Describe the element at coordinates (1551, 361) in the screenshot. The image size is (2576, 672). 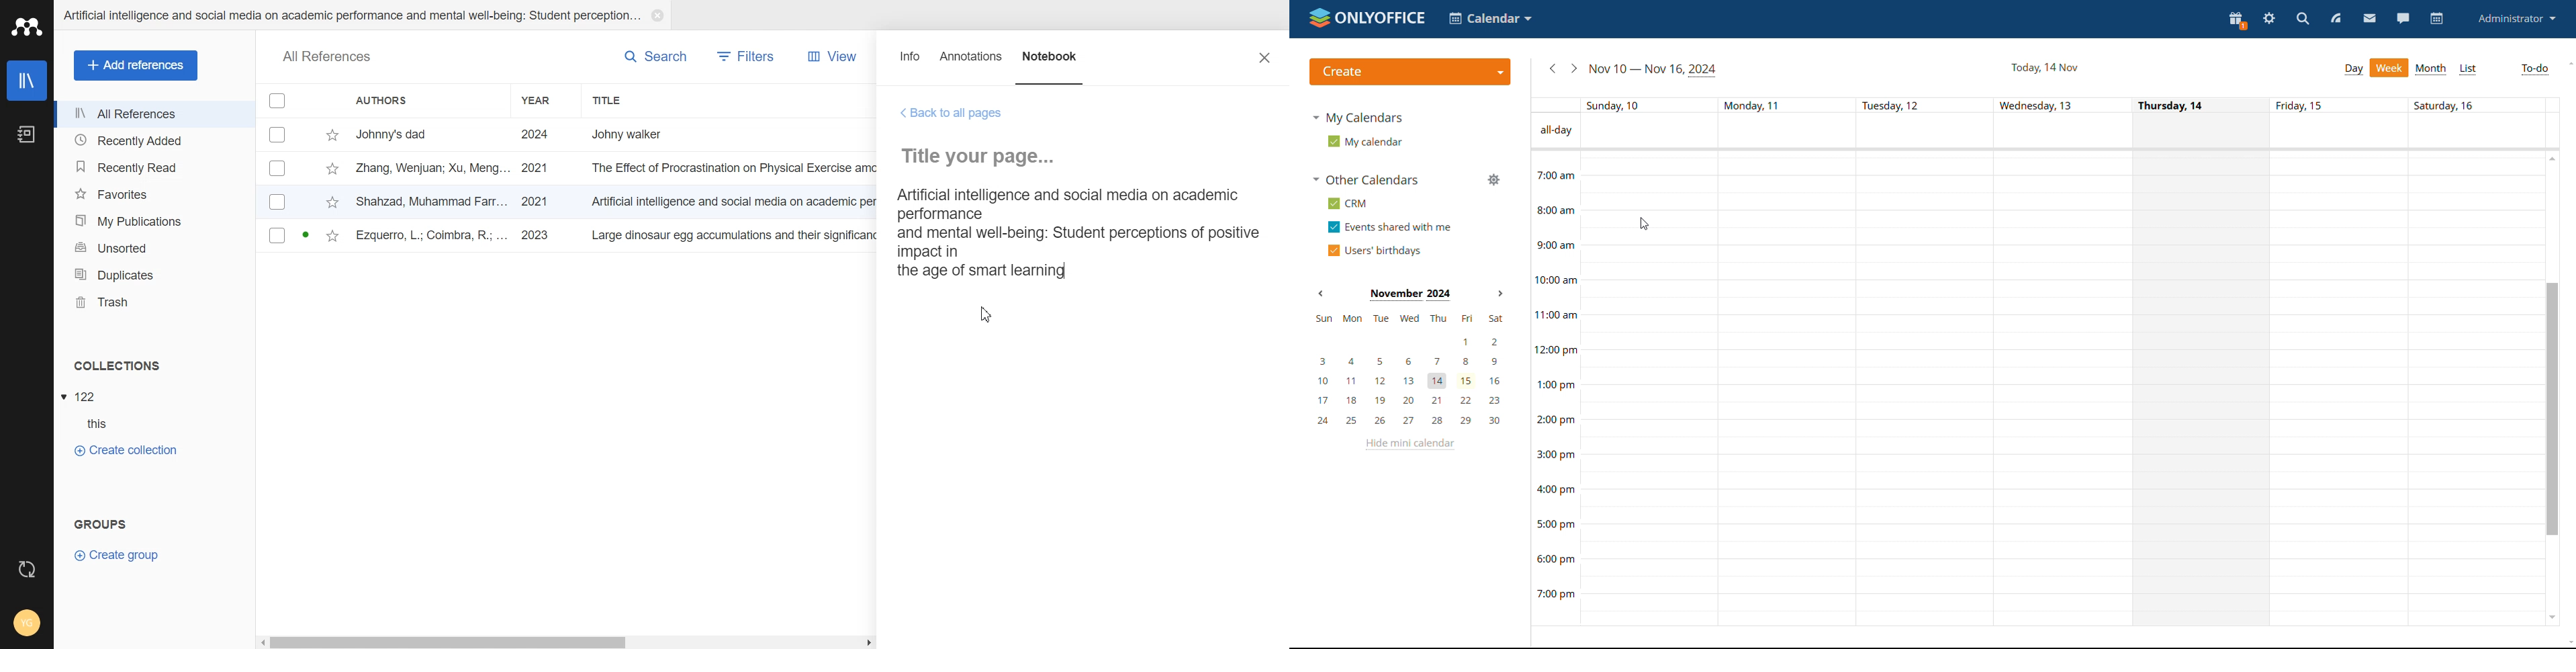
I see `time of the day` at that location.